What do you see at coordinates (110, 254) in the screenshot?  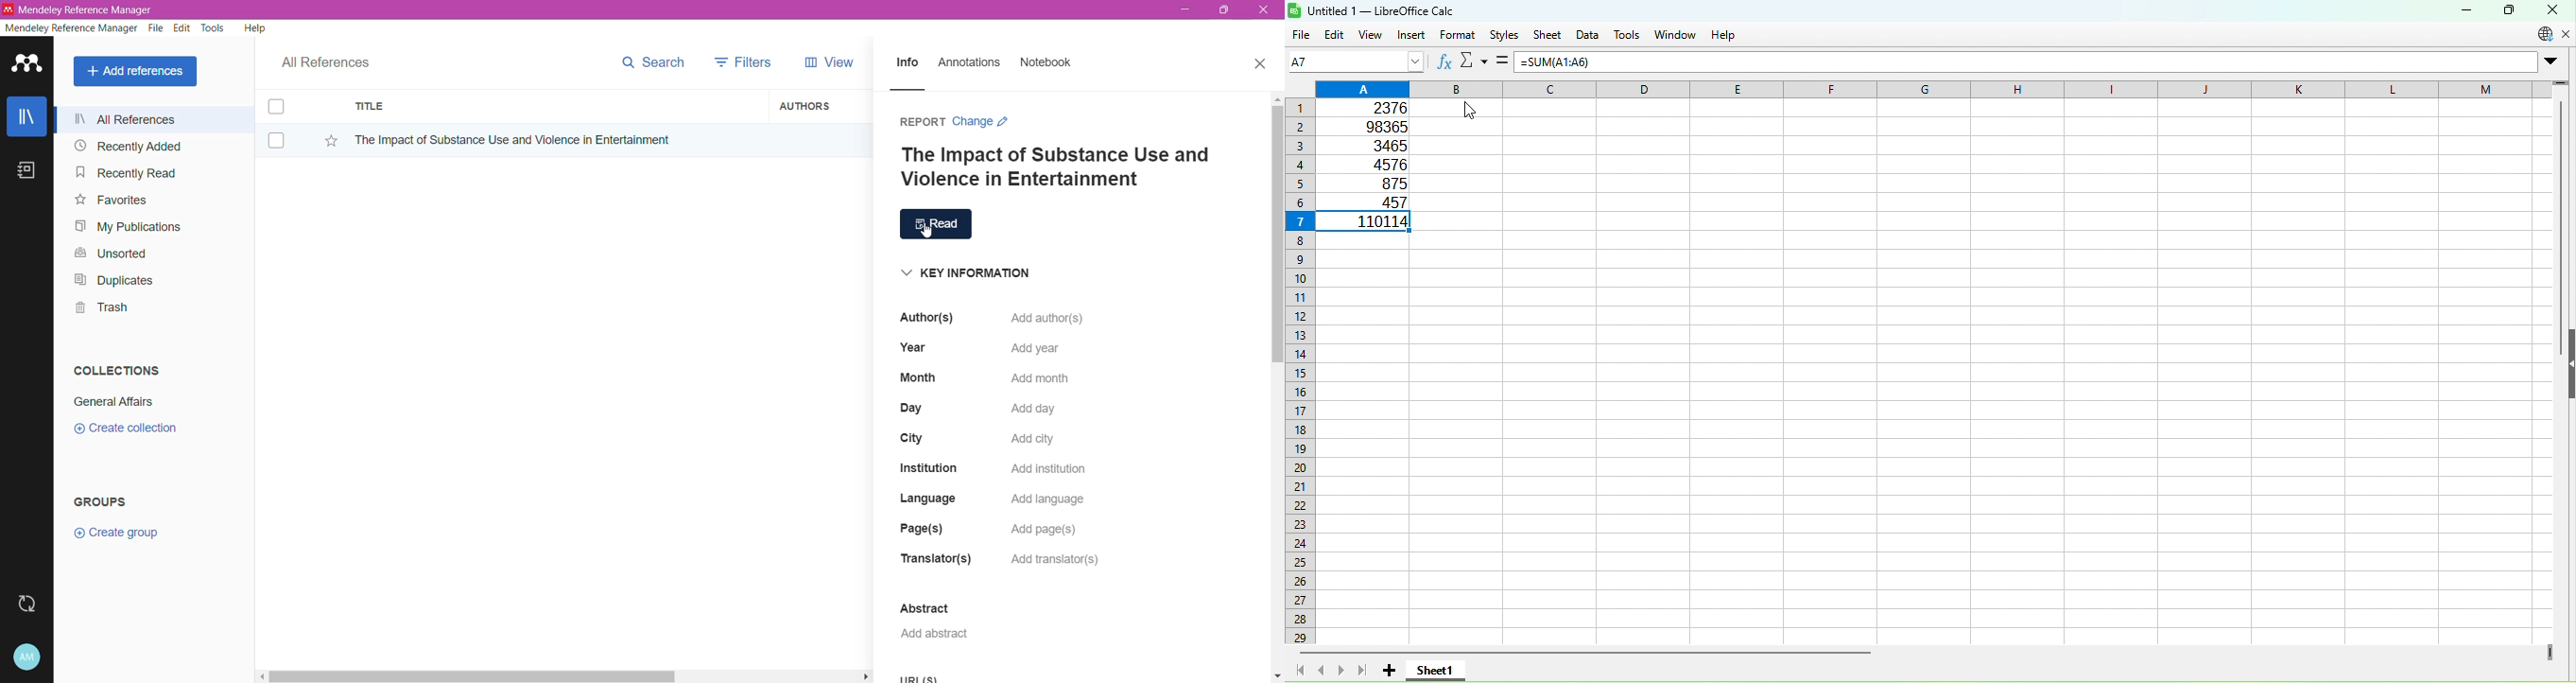 I see `Unsorted` at bounding box center [110, 254].